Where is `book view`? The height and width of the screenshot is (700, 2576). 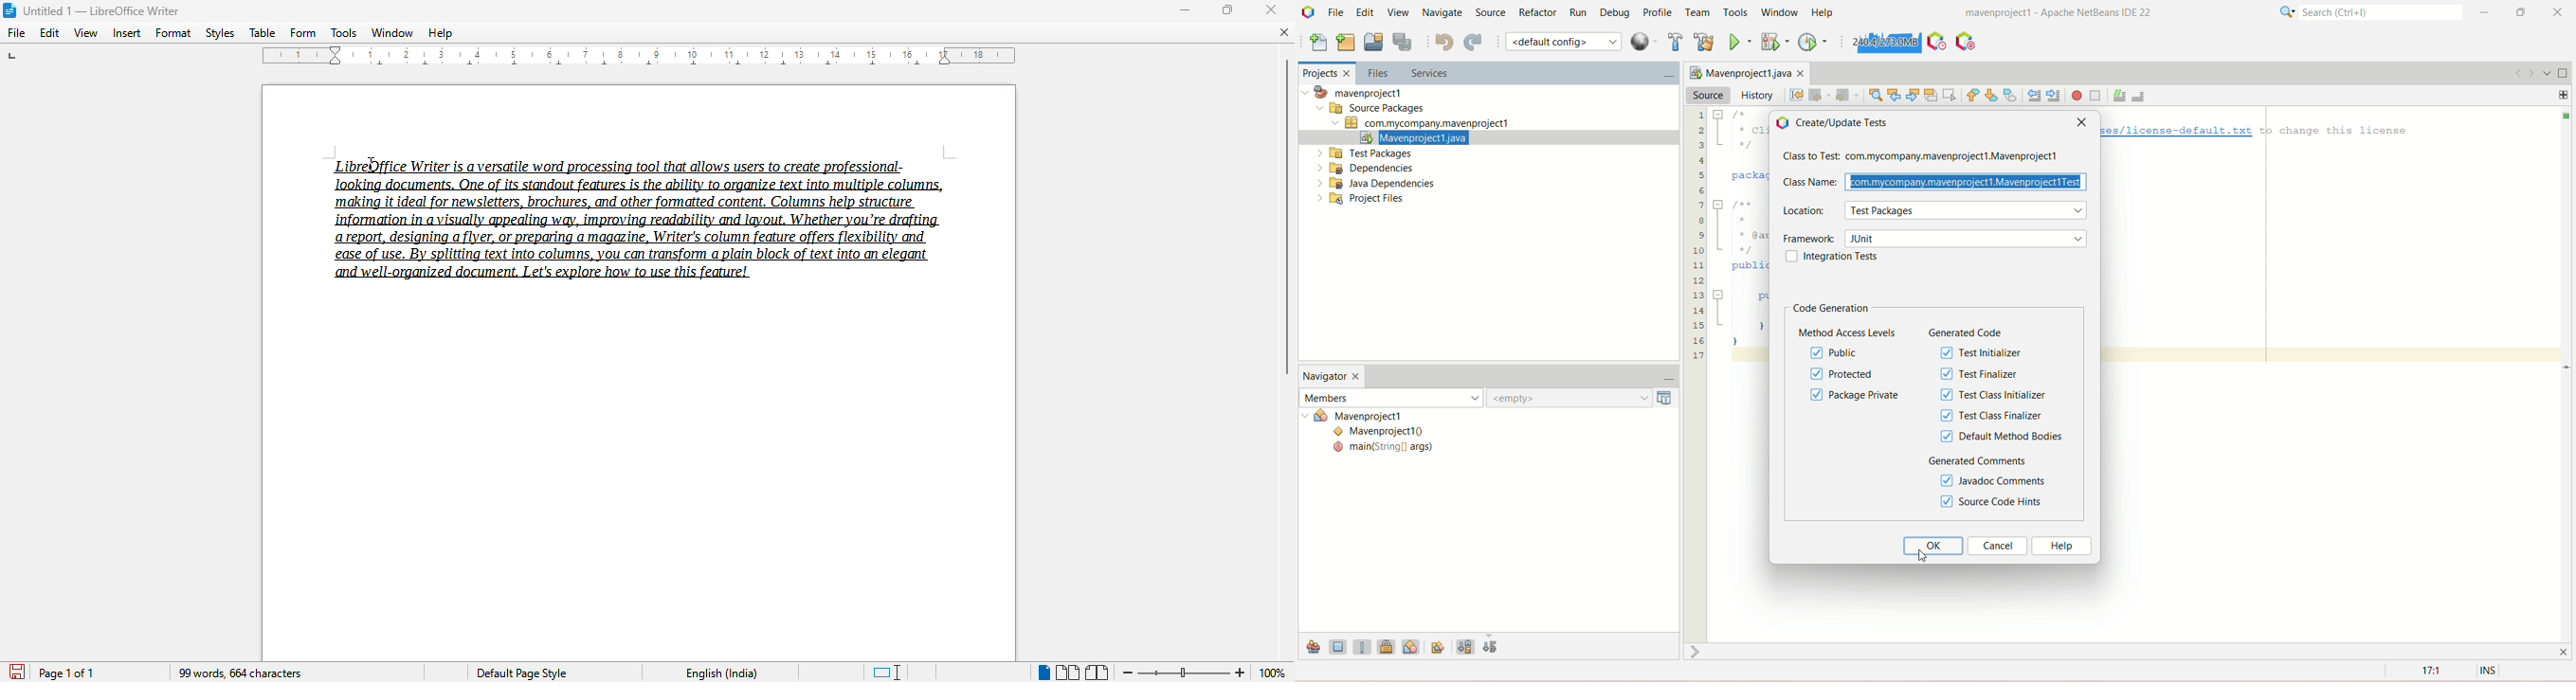 book view is located at coordinates (1097, 673).